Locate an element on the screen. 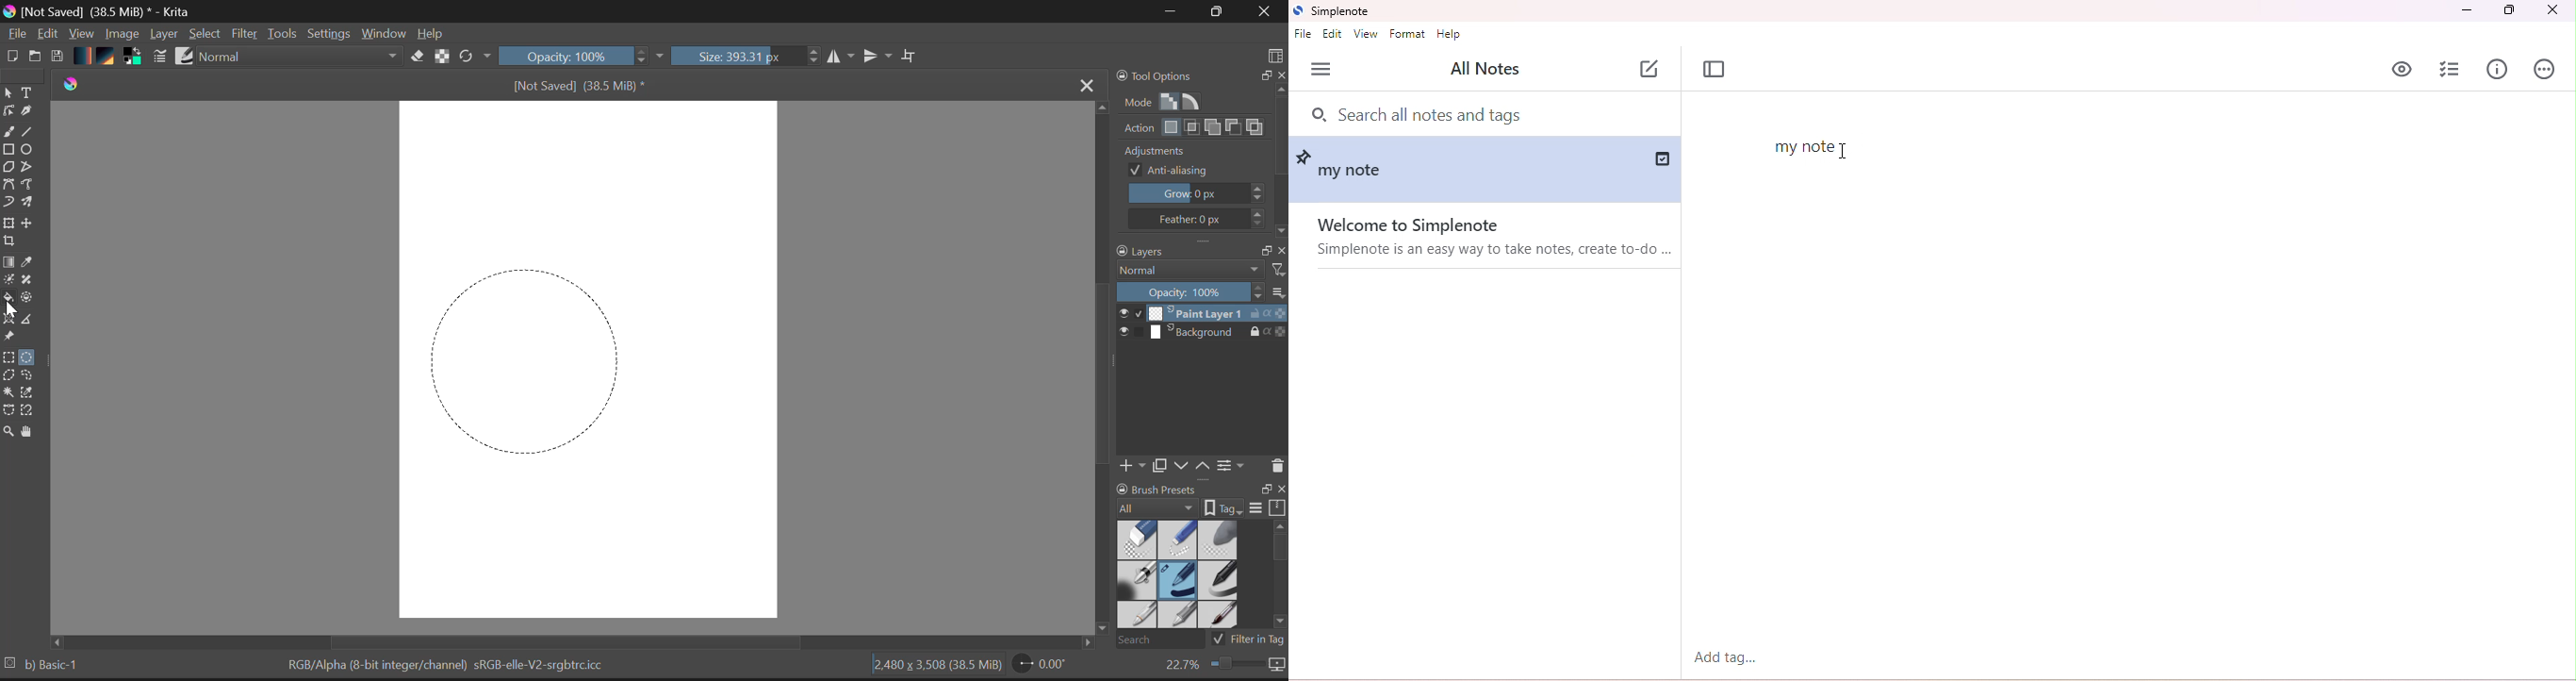  Zoom is located at coordinates (1223, 668).